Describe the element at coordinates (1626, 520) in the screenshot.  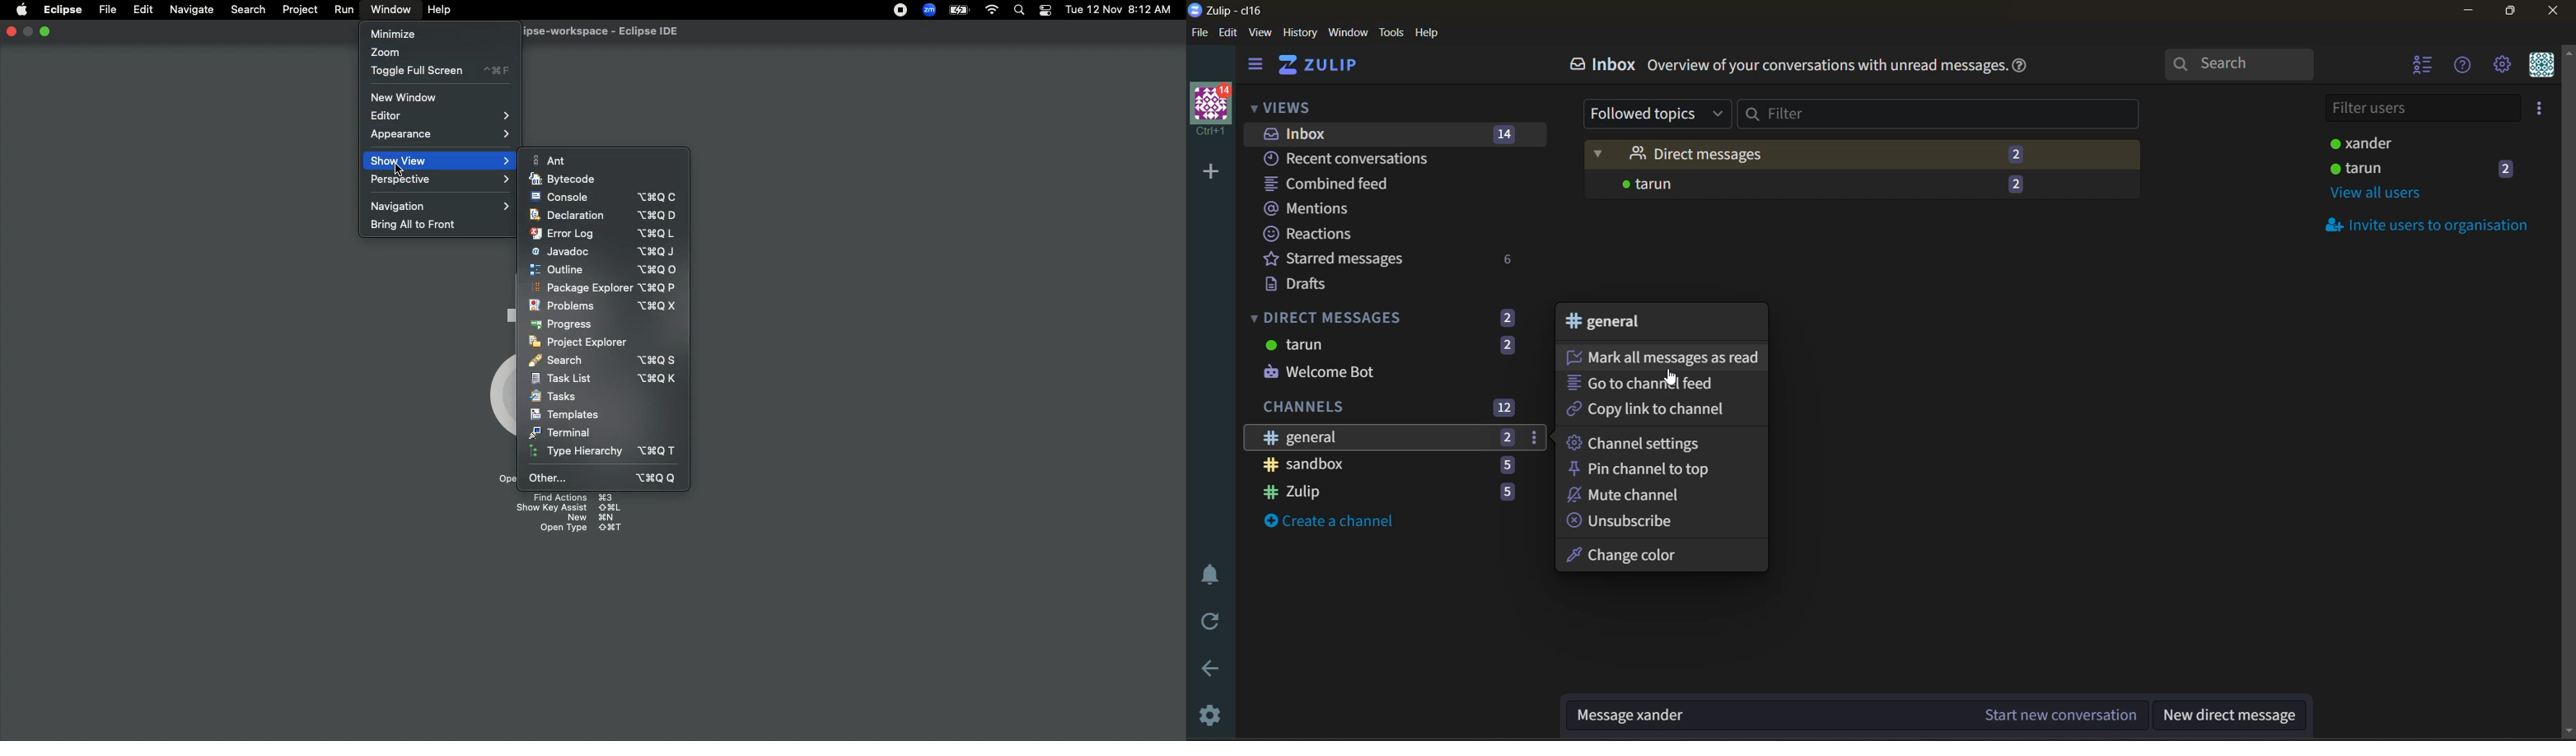
I see `unsubscribe` at that location.